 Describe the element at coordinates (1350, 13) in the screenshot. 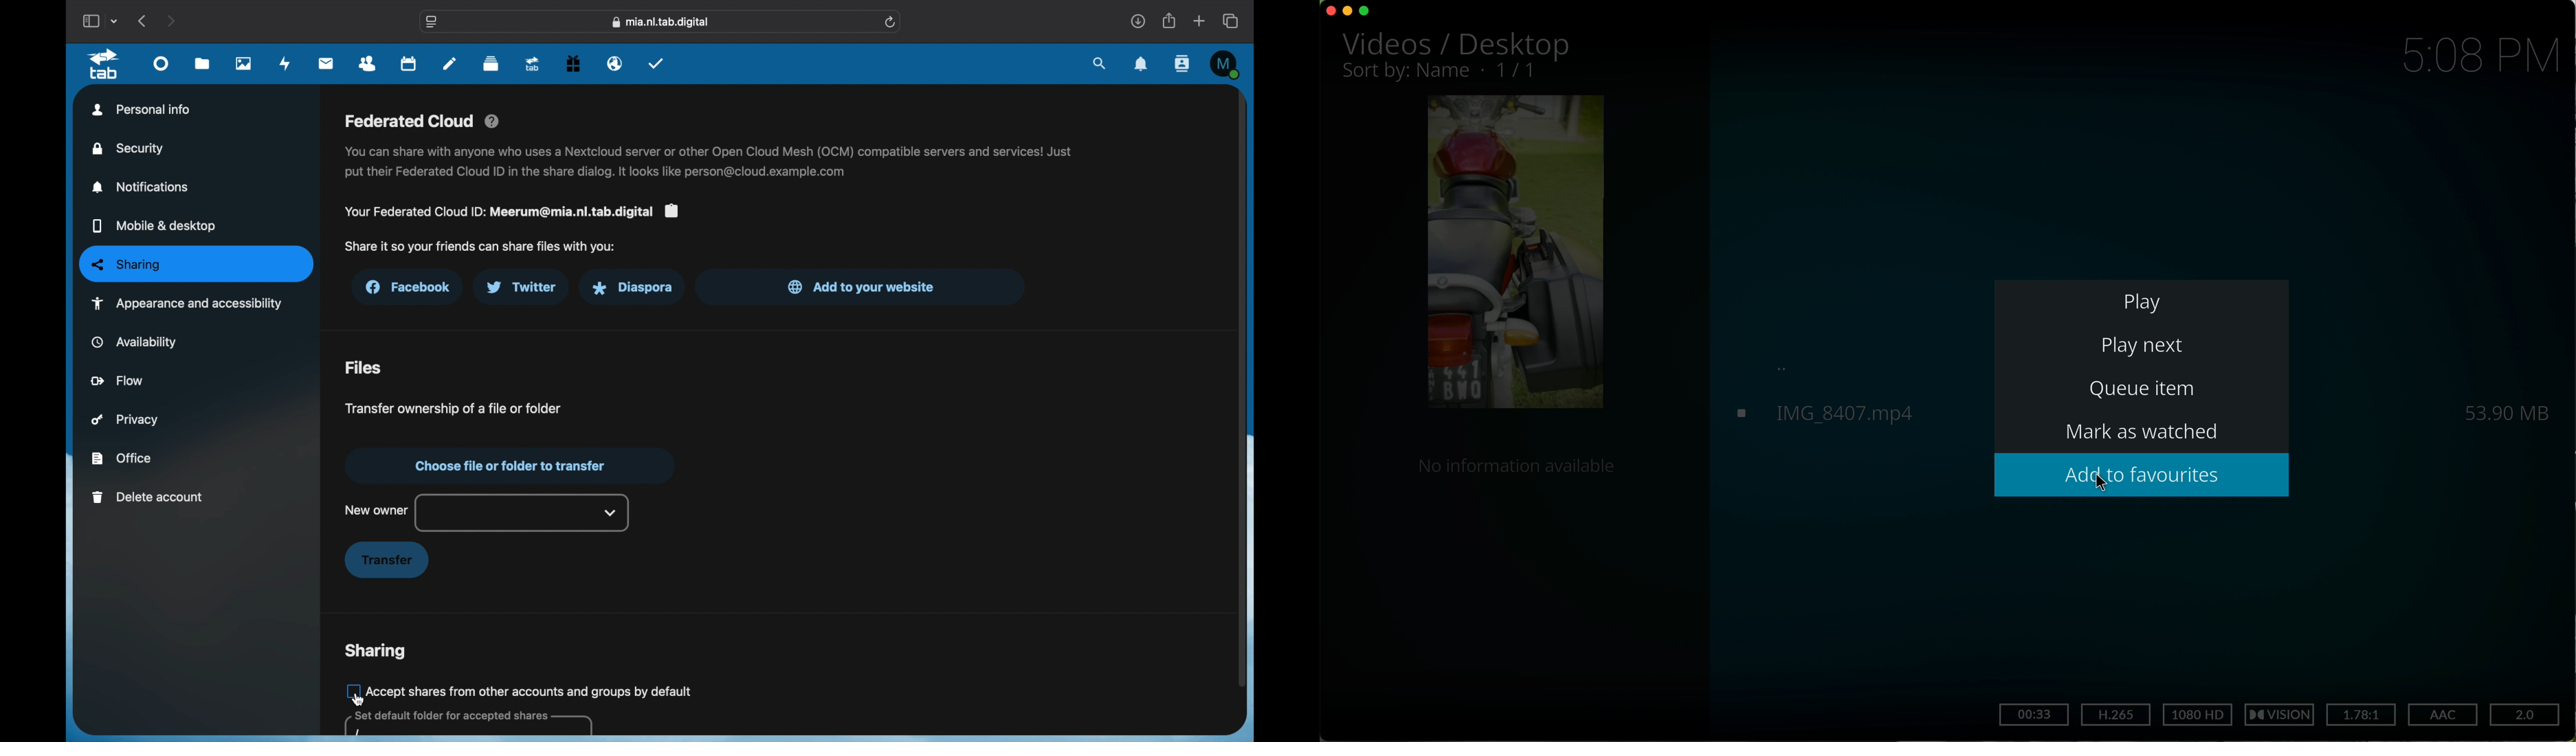

I see `minimize` at that location.